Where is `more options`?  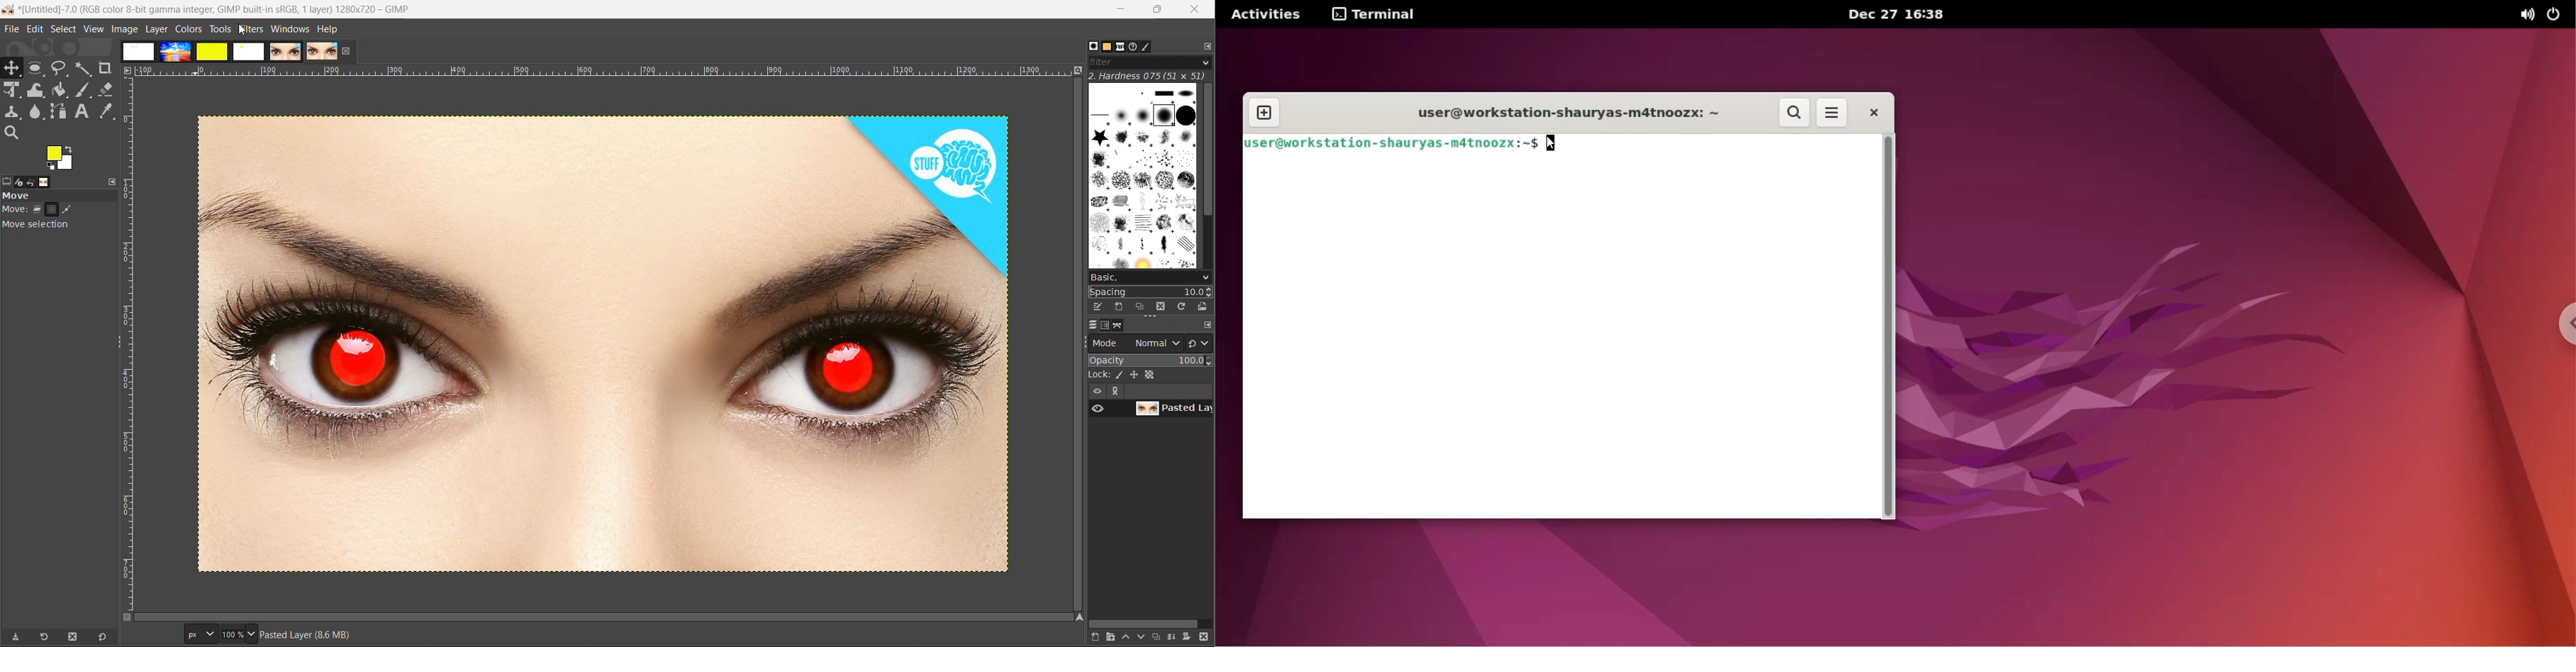
more options is located at coordinates (1833, 112).